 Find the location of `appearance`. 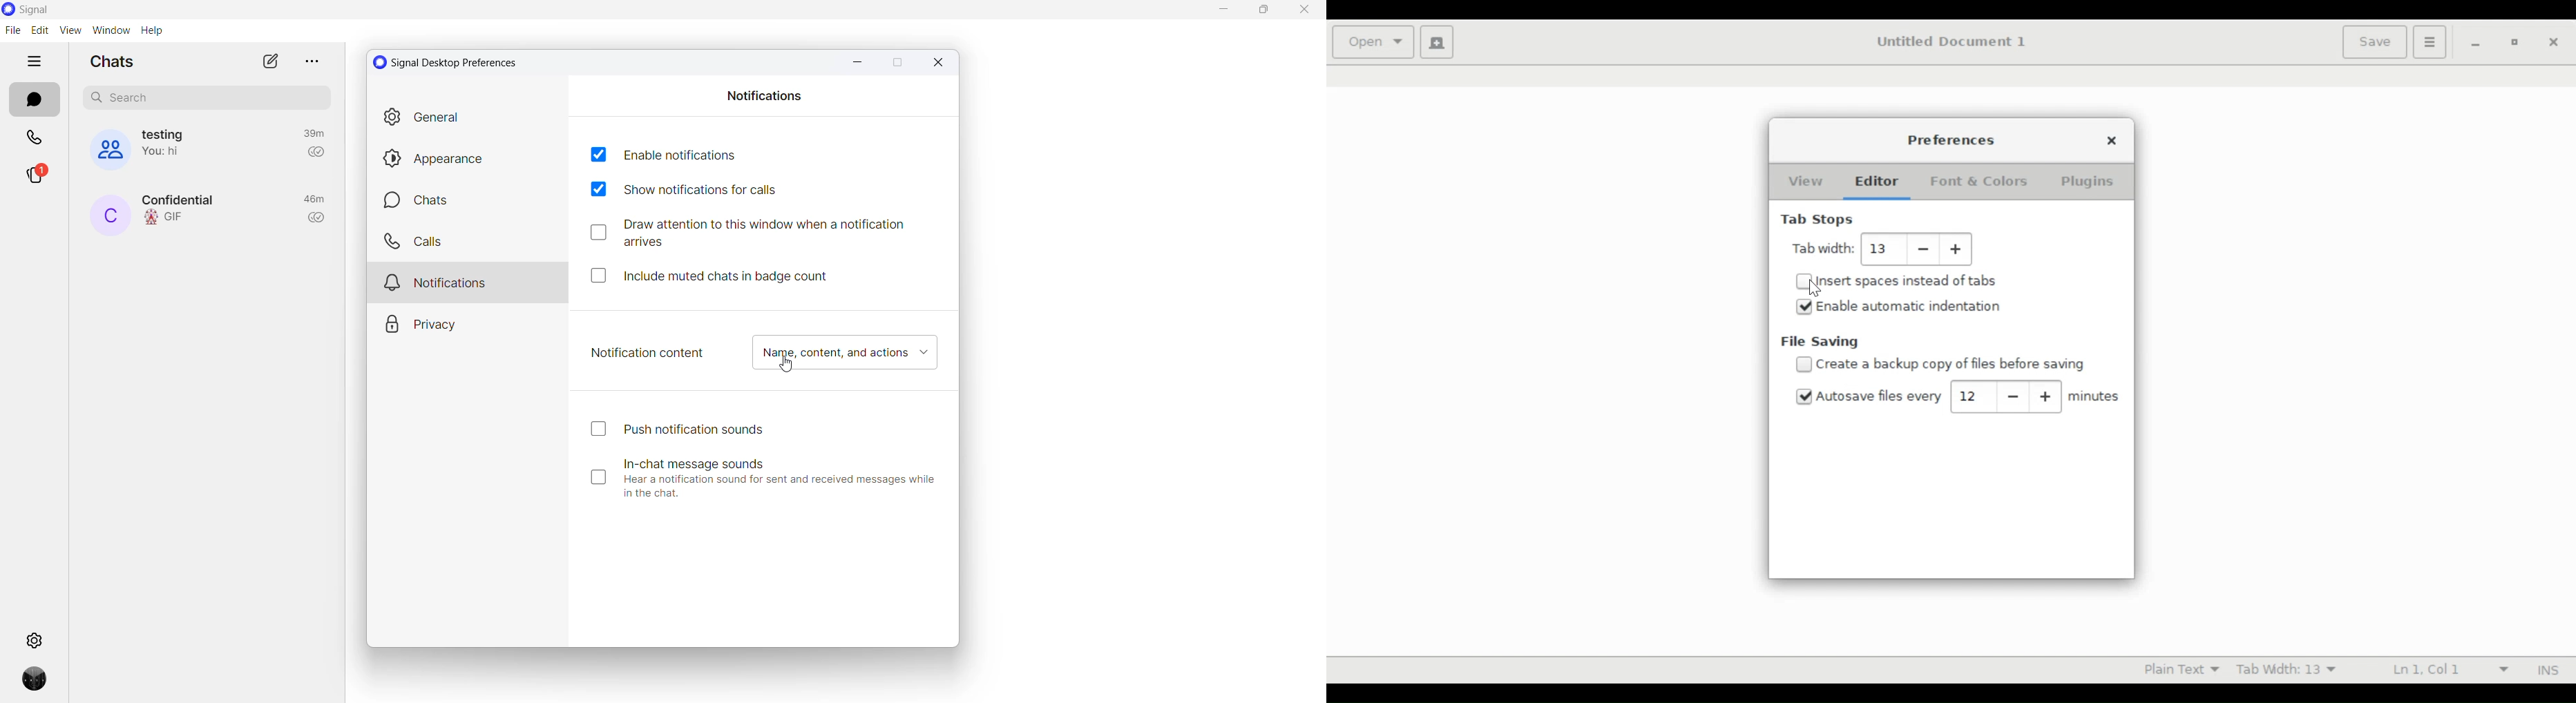

appearance is located at coordinates (471, 158).